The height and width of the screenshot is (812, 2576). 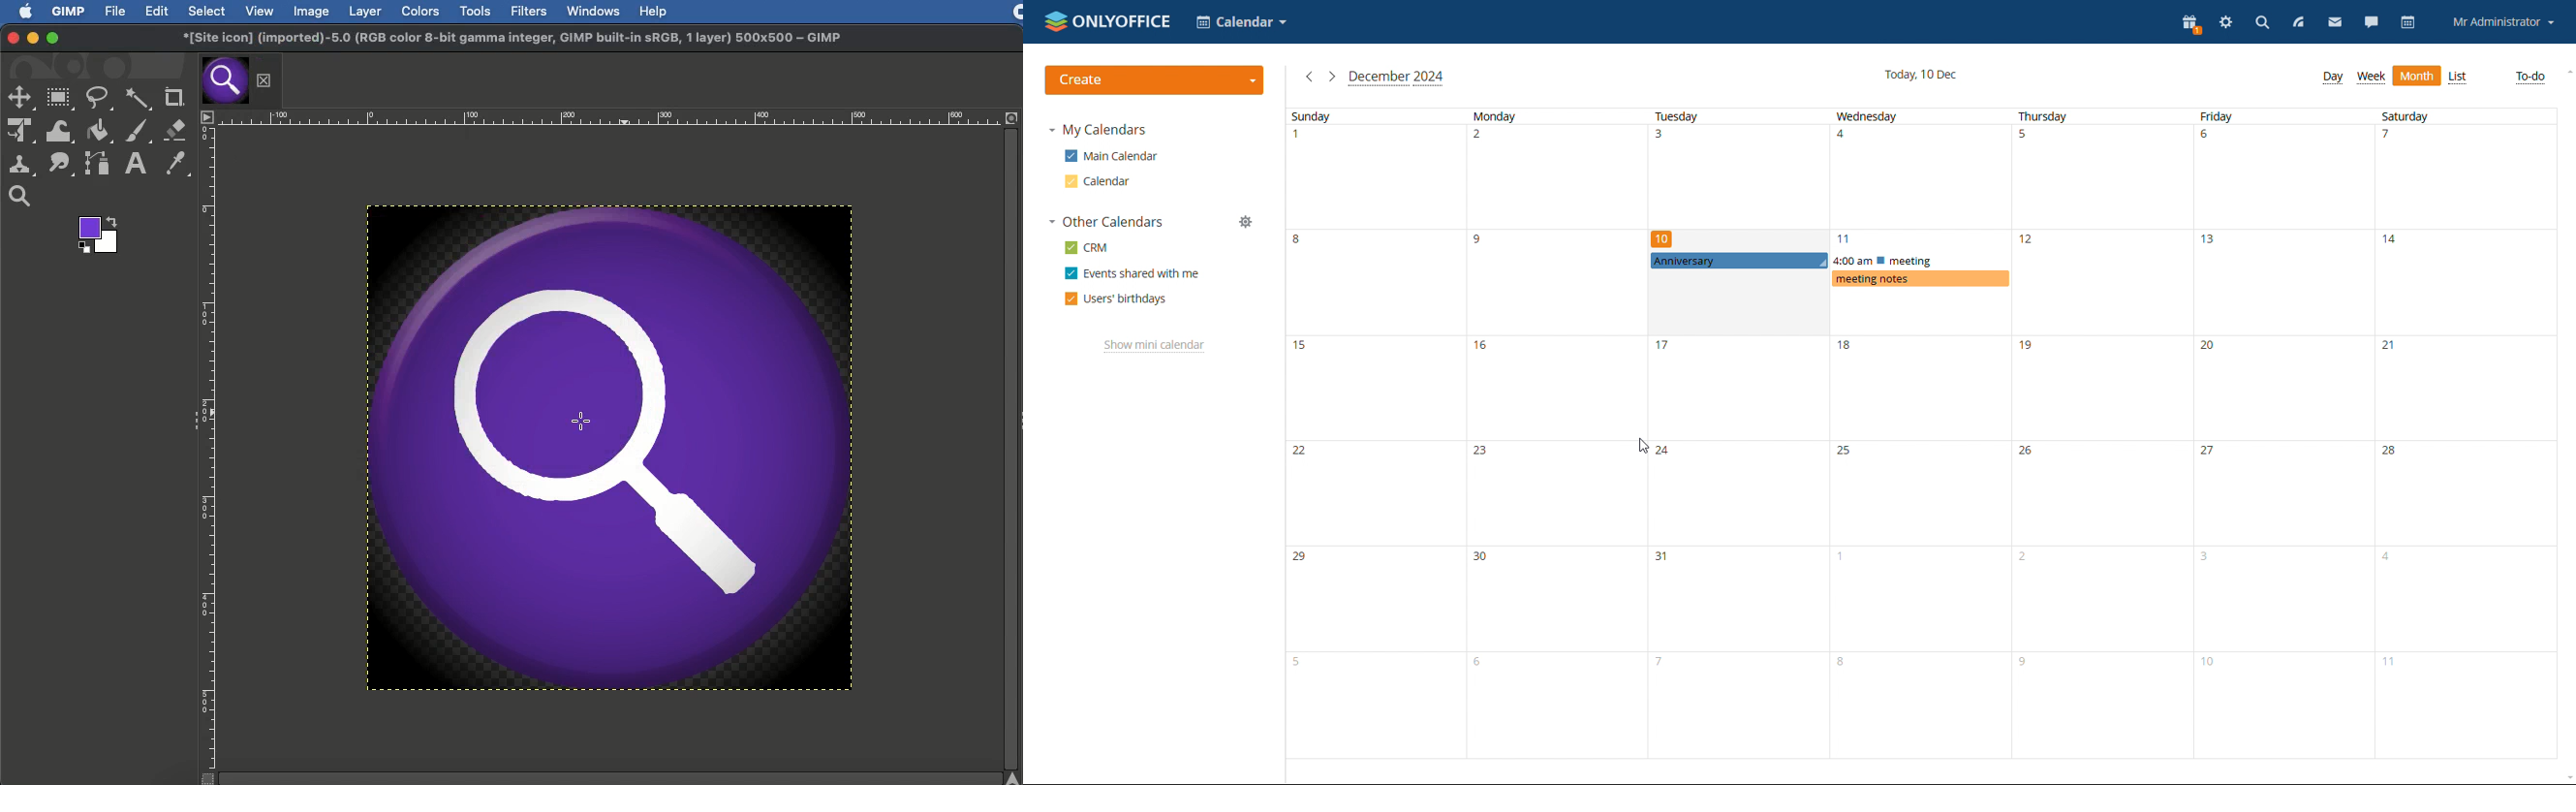 I want to click on Fuzzy selection, so click(x=139, y=99).